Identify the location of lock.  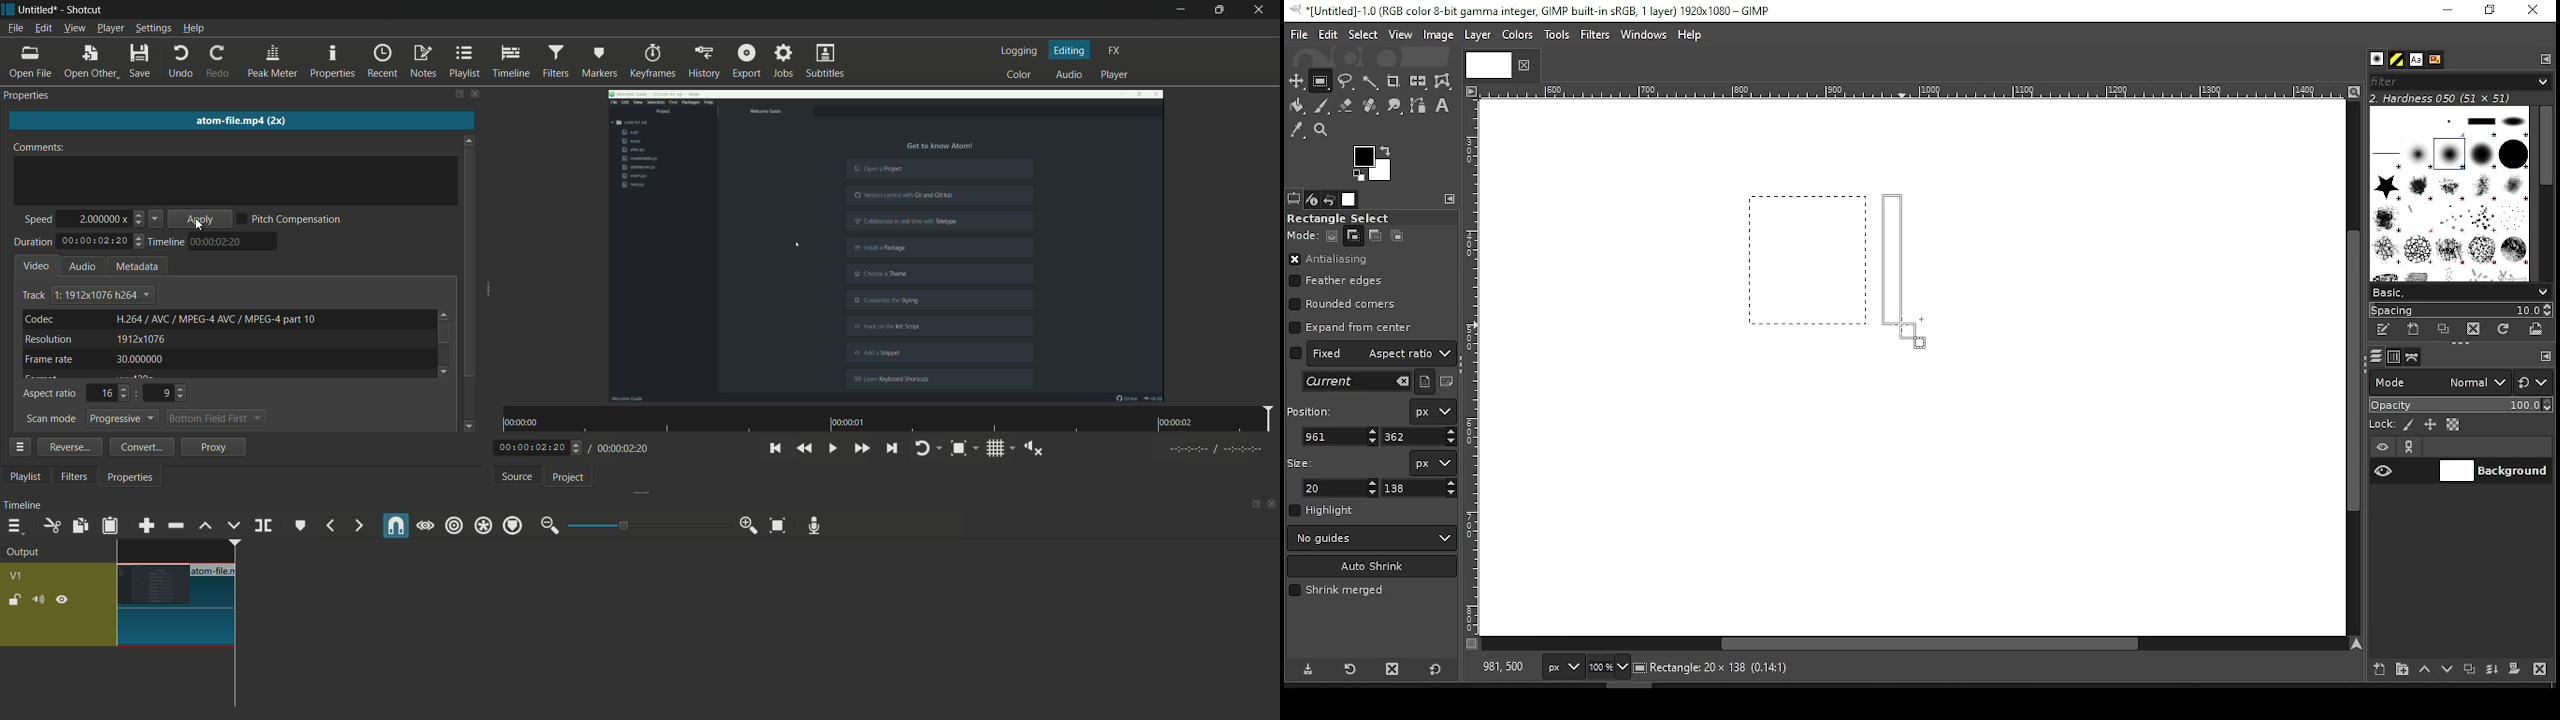
(15, 601).